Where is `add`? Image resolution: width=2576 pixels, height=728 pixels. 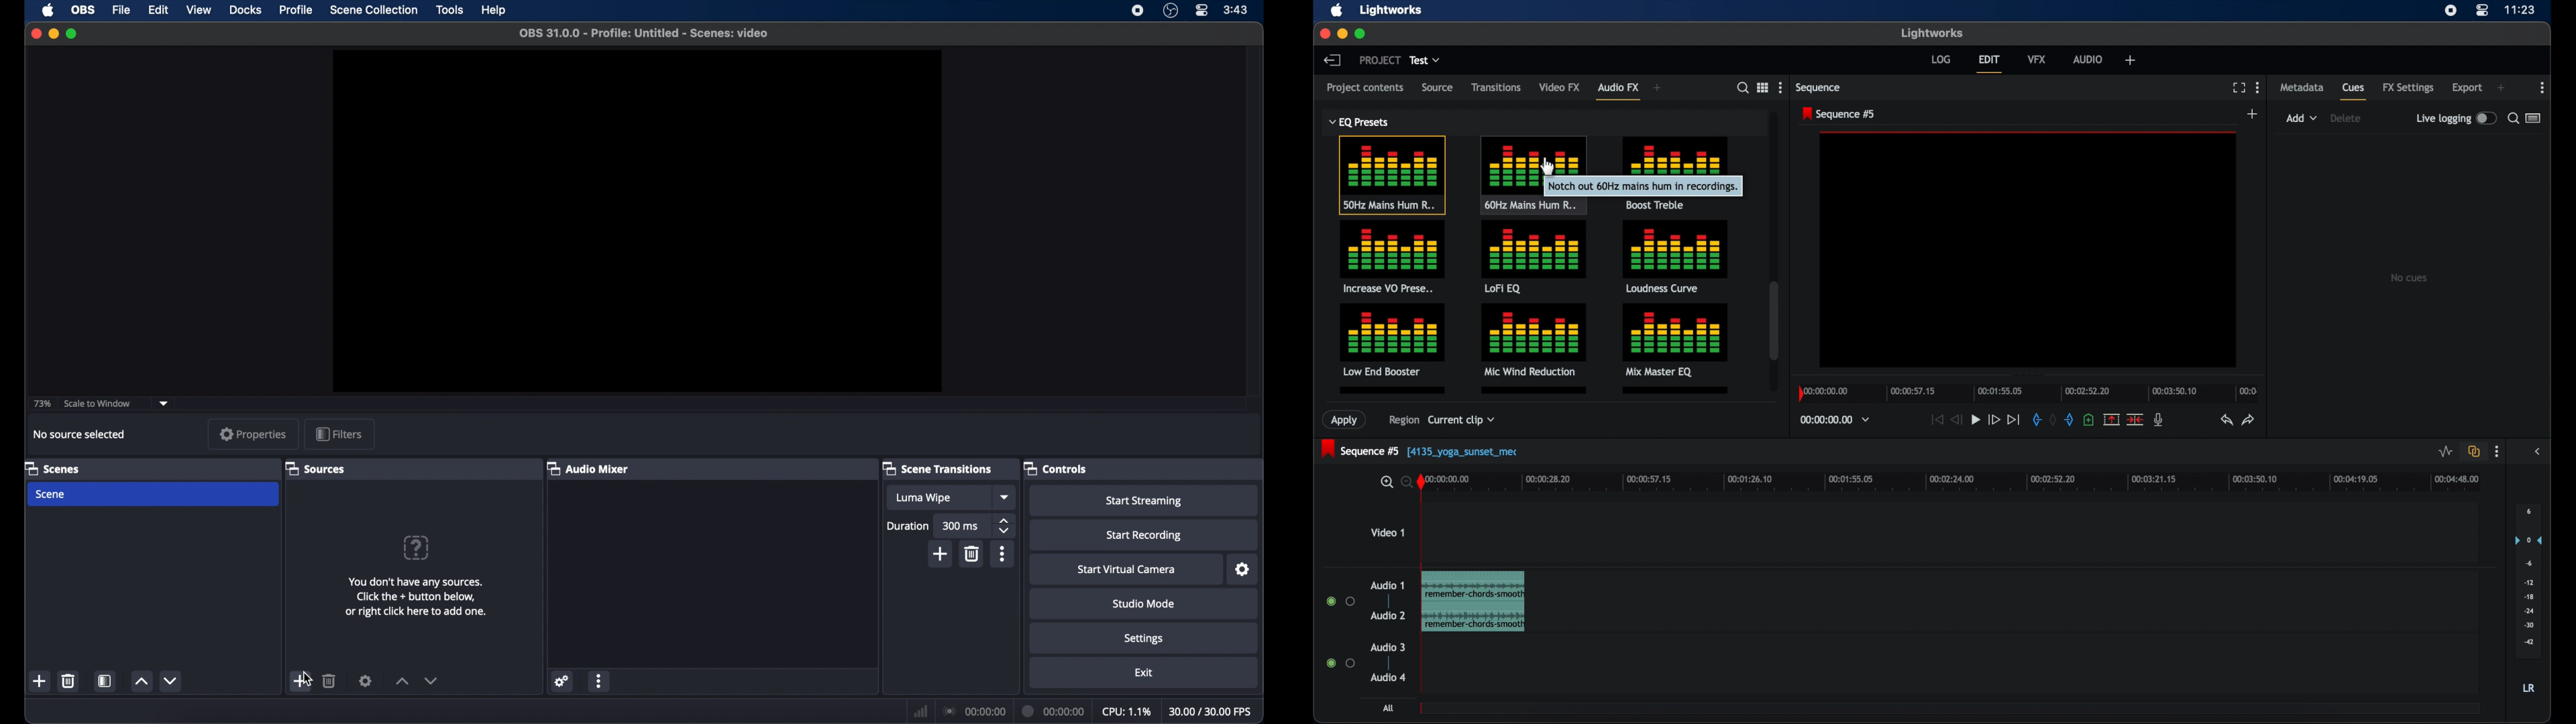
add is located at coordinates (2501, 88).